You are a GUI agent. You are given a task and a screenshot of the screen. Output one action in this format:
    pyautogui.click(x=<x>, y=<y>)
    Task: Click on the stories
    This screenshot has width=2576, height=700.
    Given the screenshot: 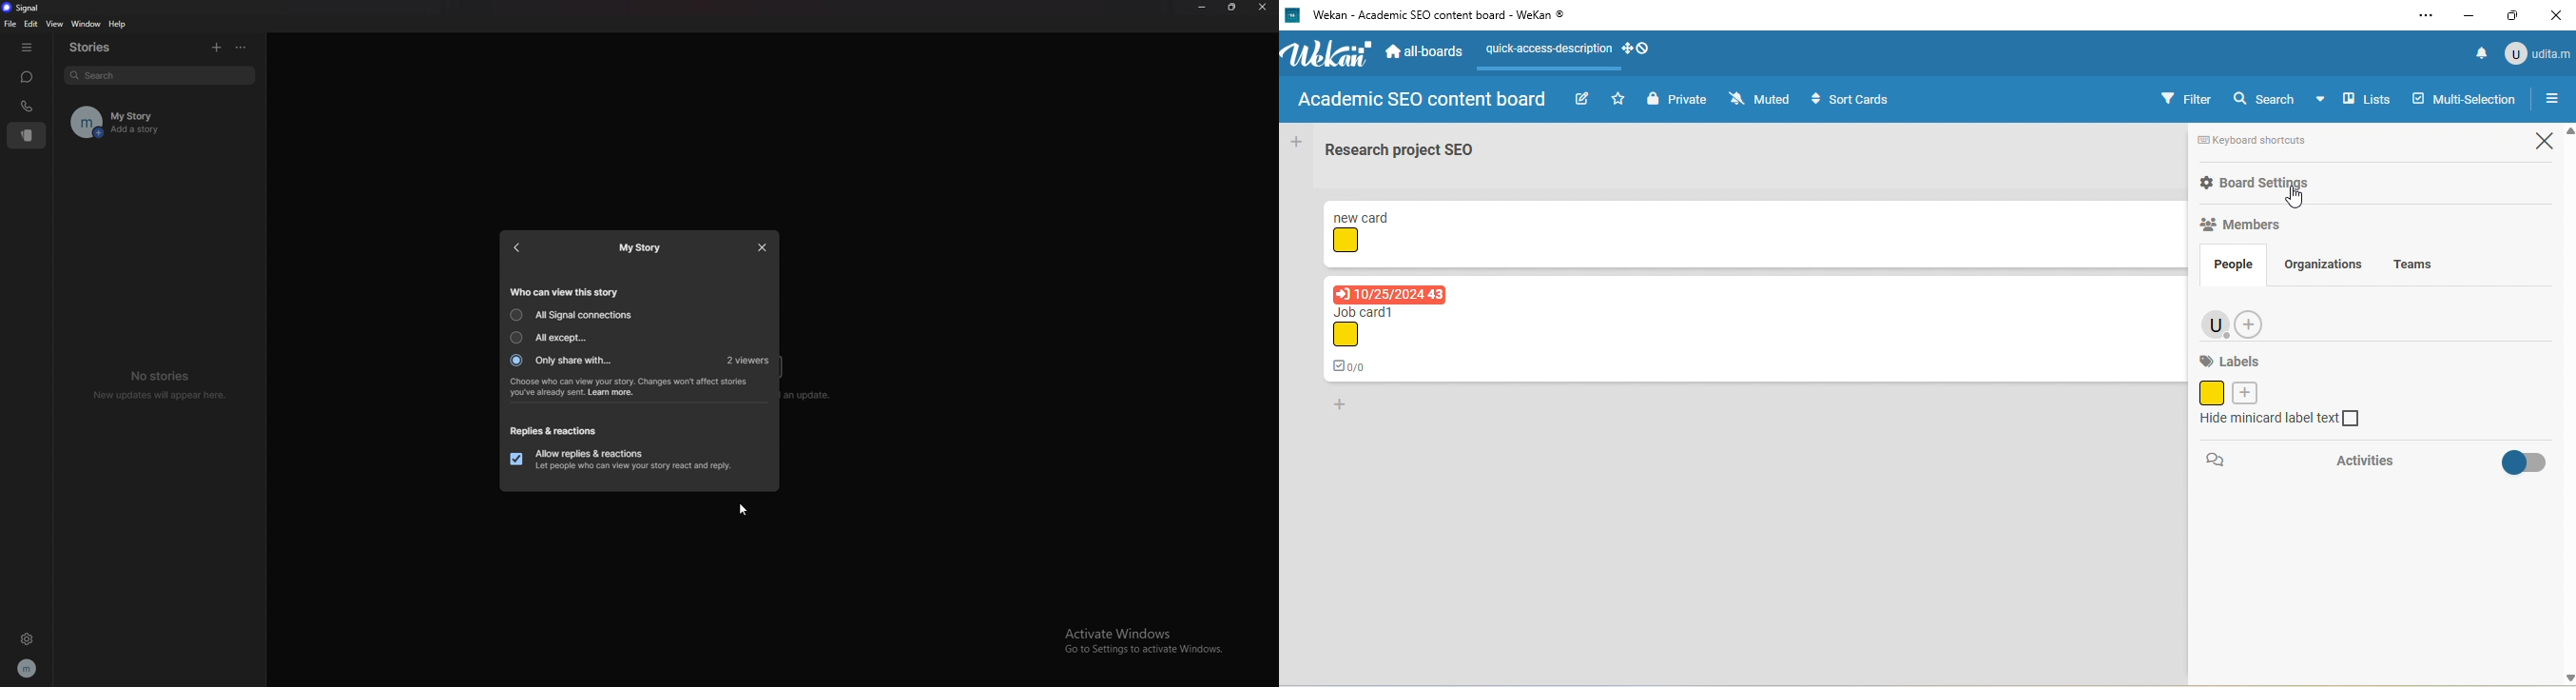 What is the action you would take?
    pyautogui.click(x=101, y=47)
    